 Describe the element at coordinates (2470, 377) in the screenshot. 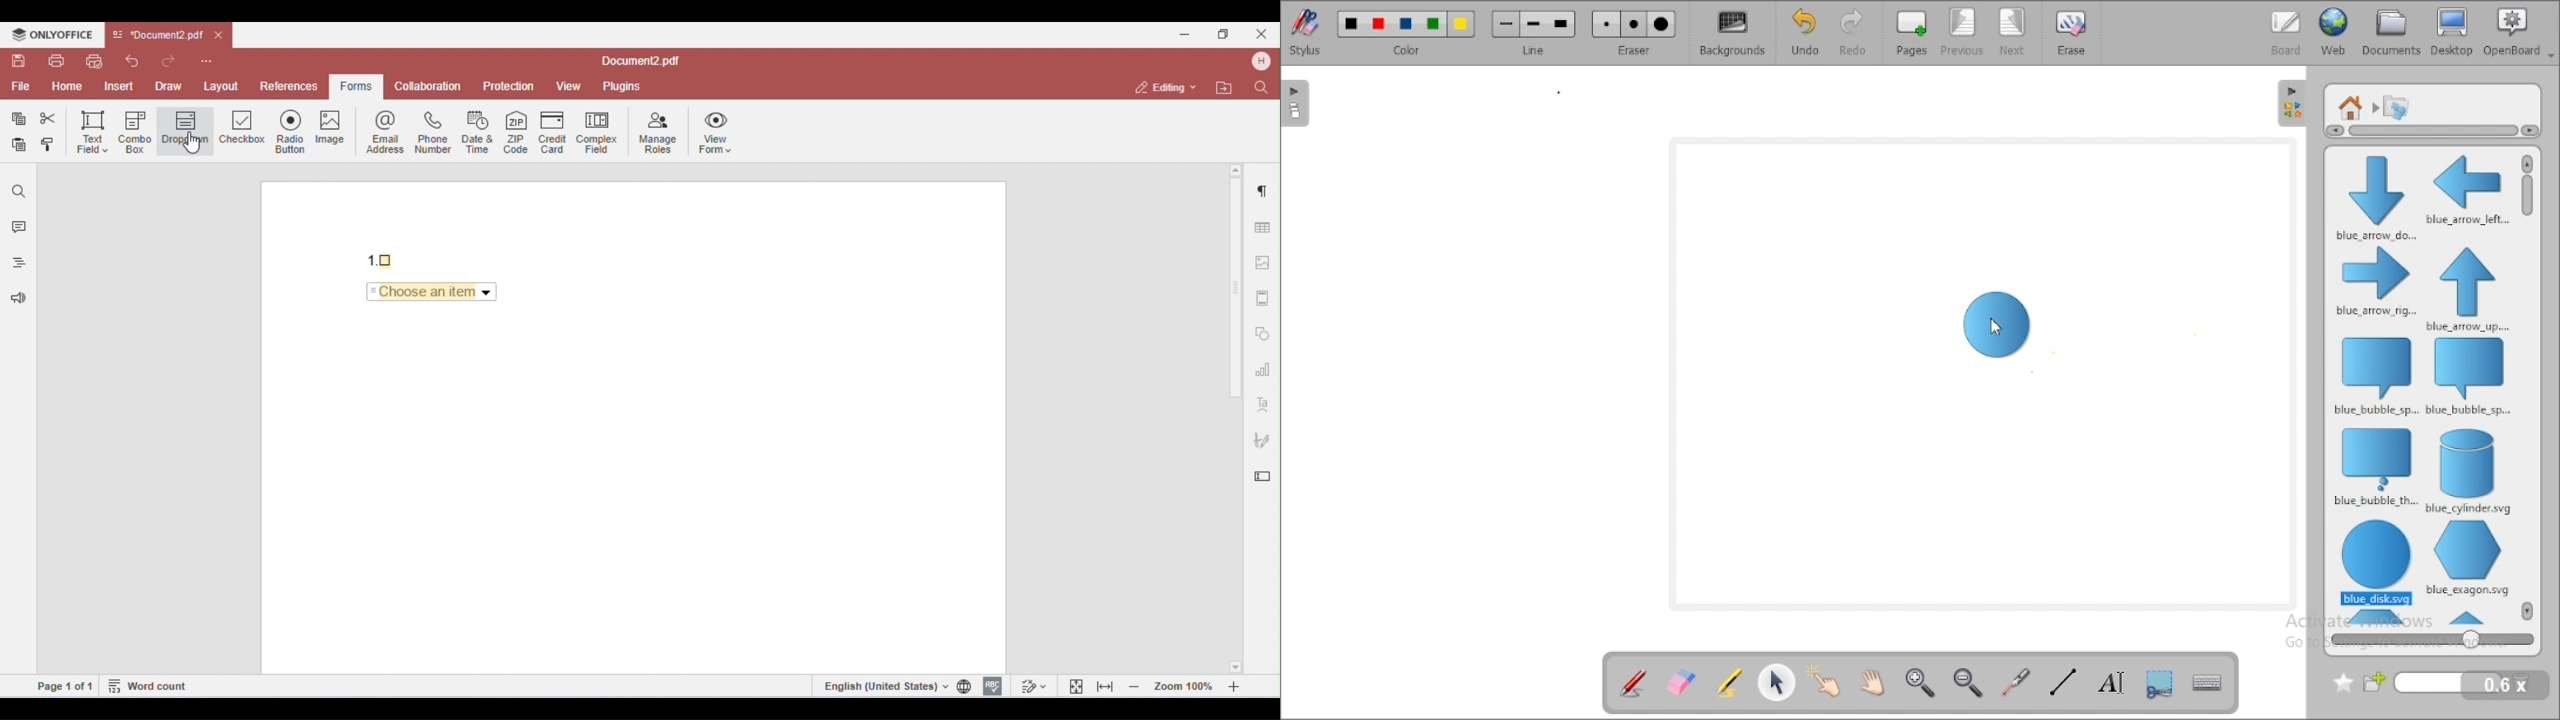

I see `blue bubble speak left` at that location.